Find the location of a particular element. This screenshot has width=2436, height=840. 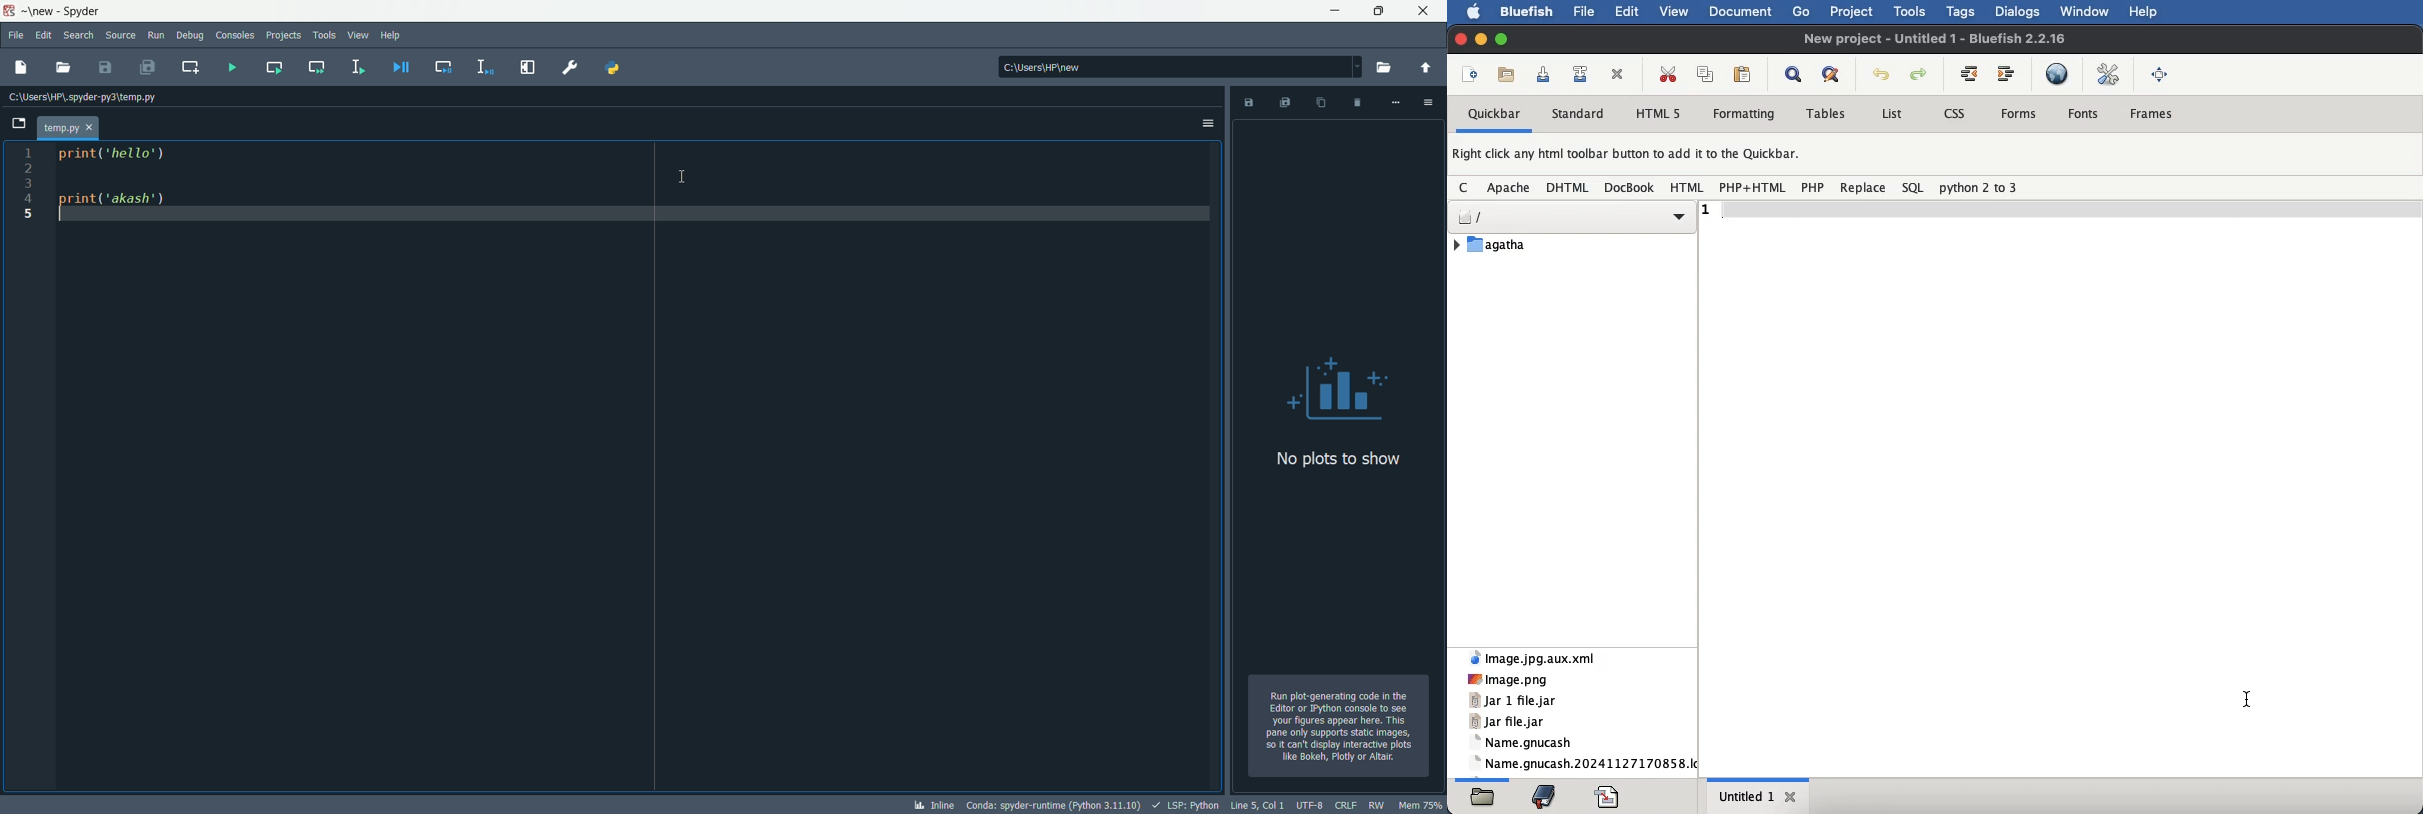

redo is located at coordinates (1921, 75).